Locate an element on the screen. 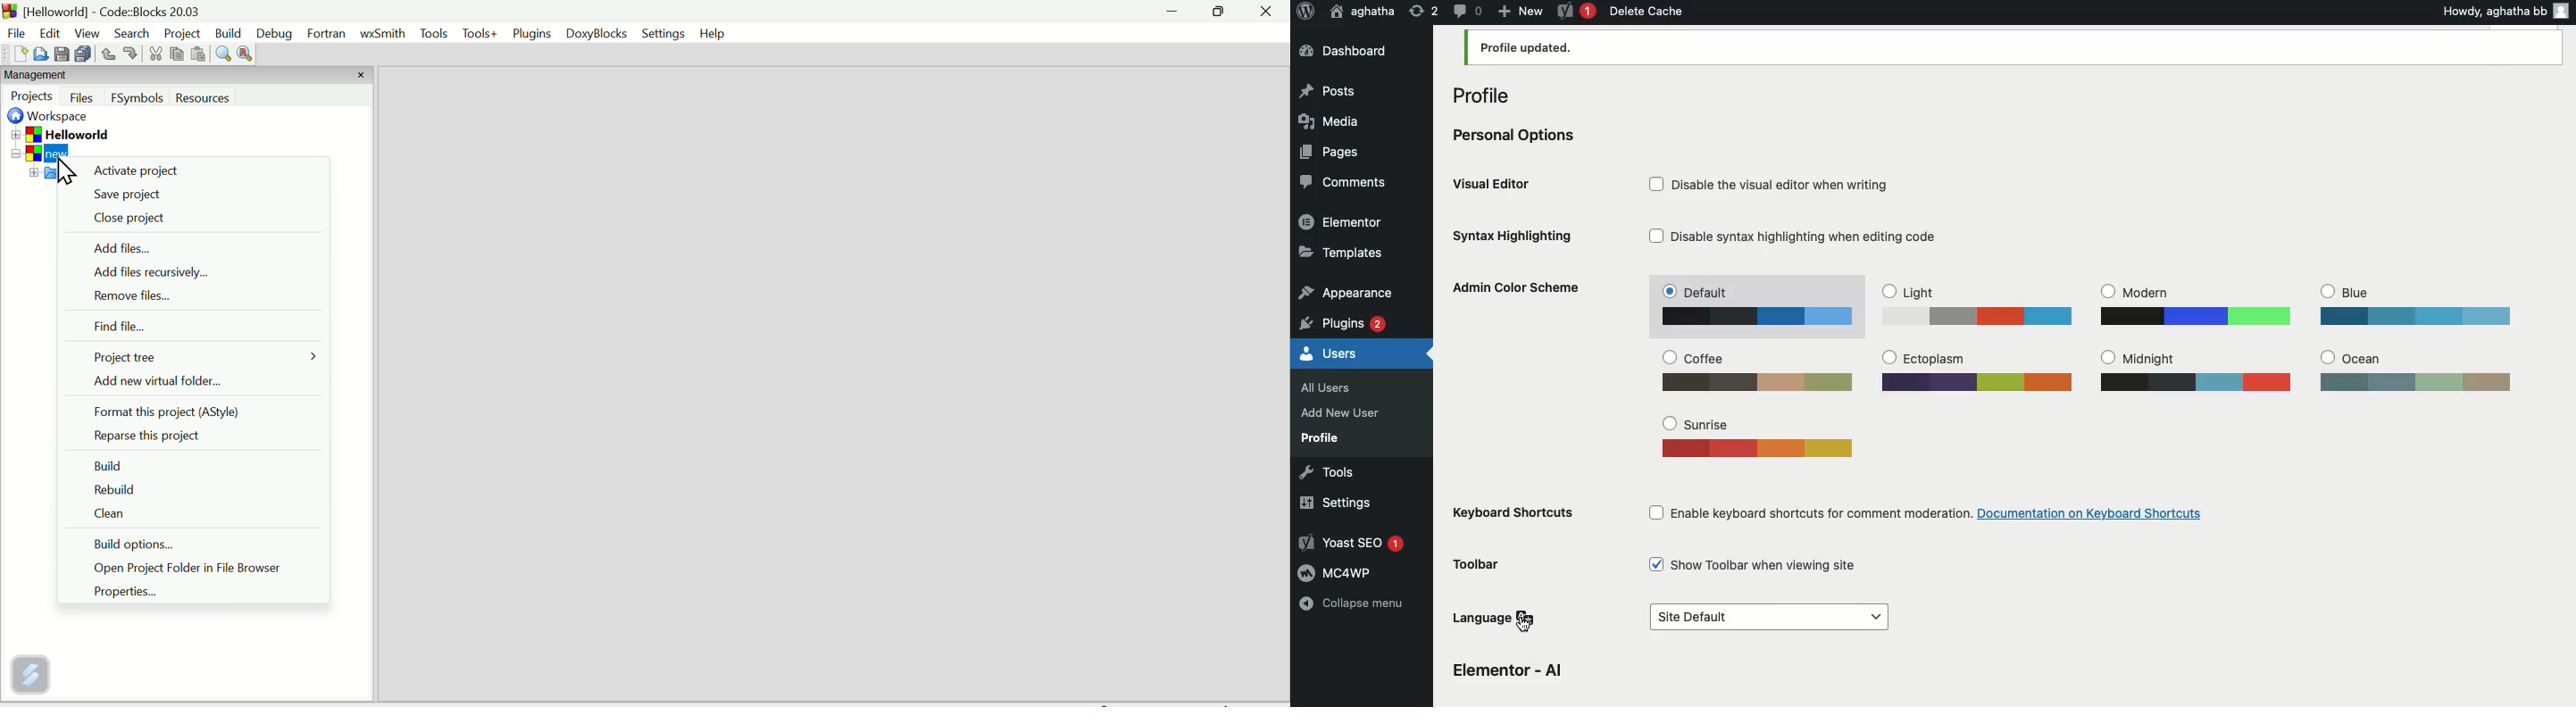  Templates is located at coordinates (1342, 251).